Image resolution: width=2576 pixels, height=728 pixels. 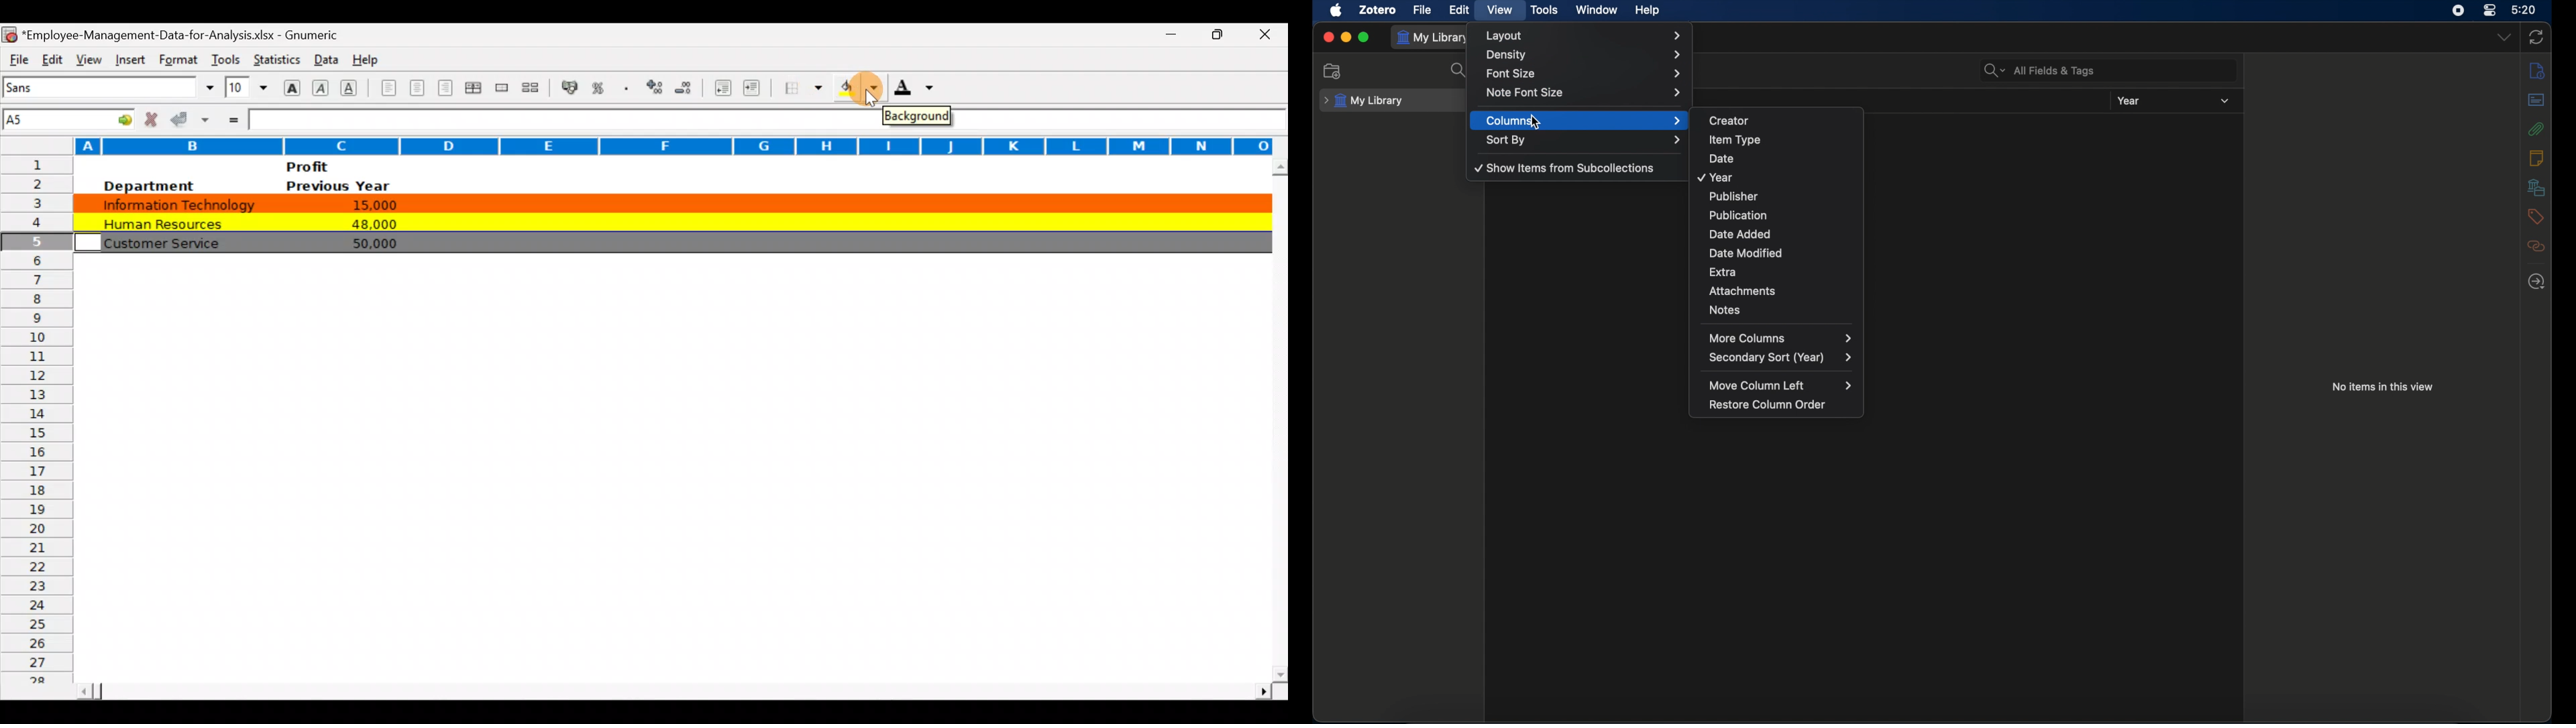 I want to click on sync, so click(x=2536, y=37).